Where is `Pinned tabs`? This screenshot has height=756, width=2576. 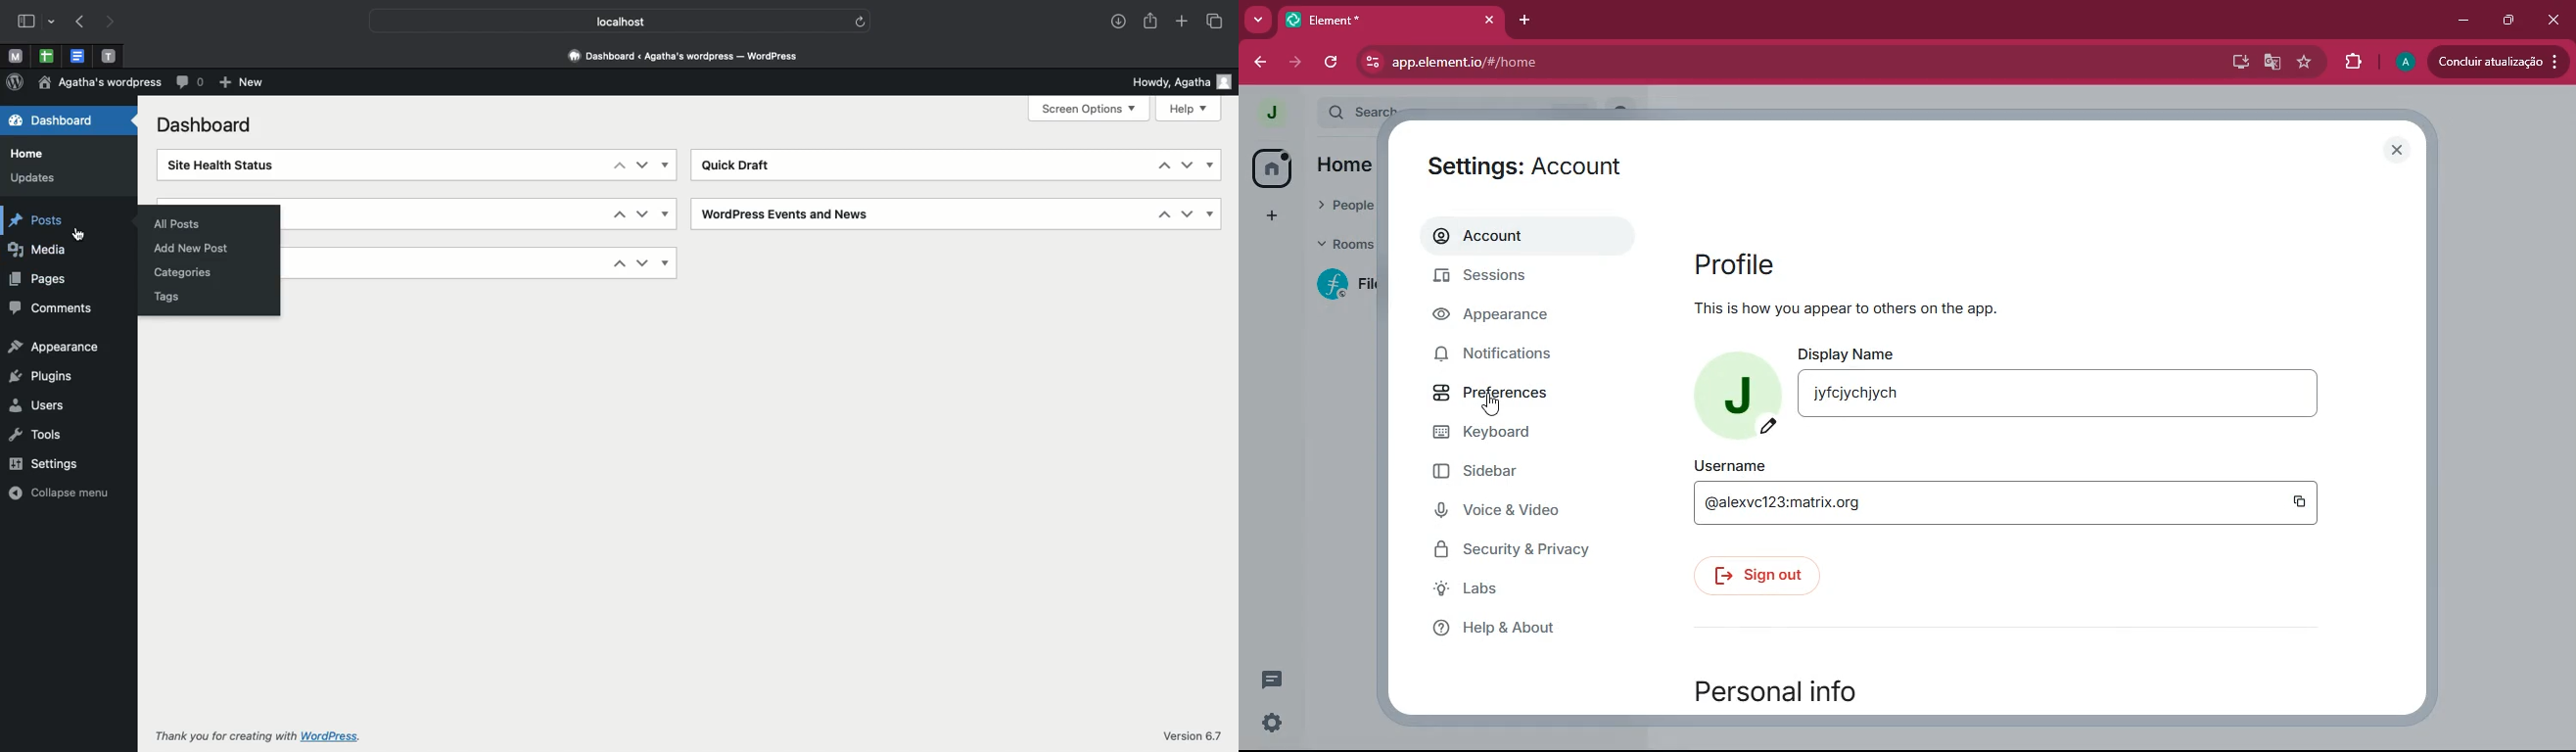 Pinned tabs is located at coordinates (16, 56).